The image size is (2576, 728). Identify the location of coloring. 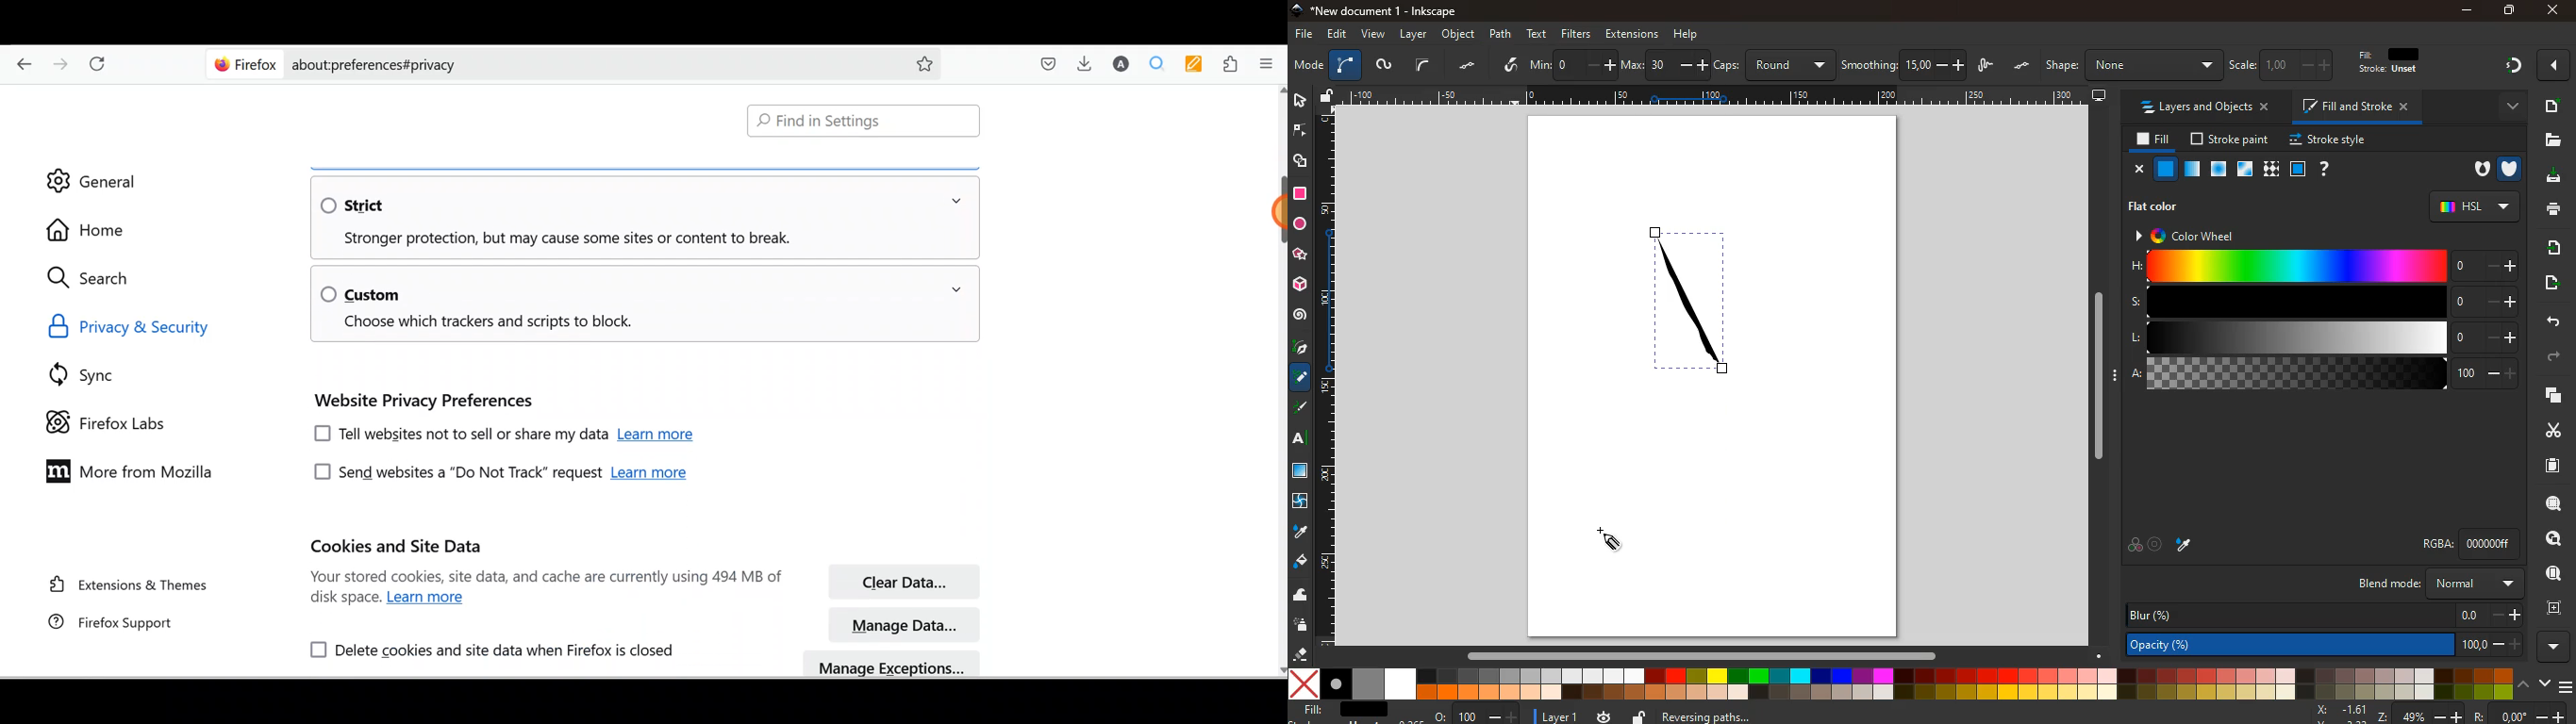
(1301, 378).